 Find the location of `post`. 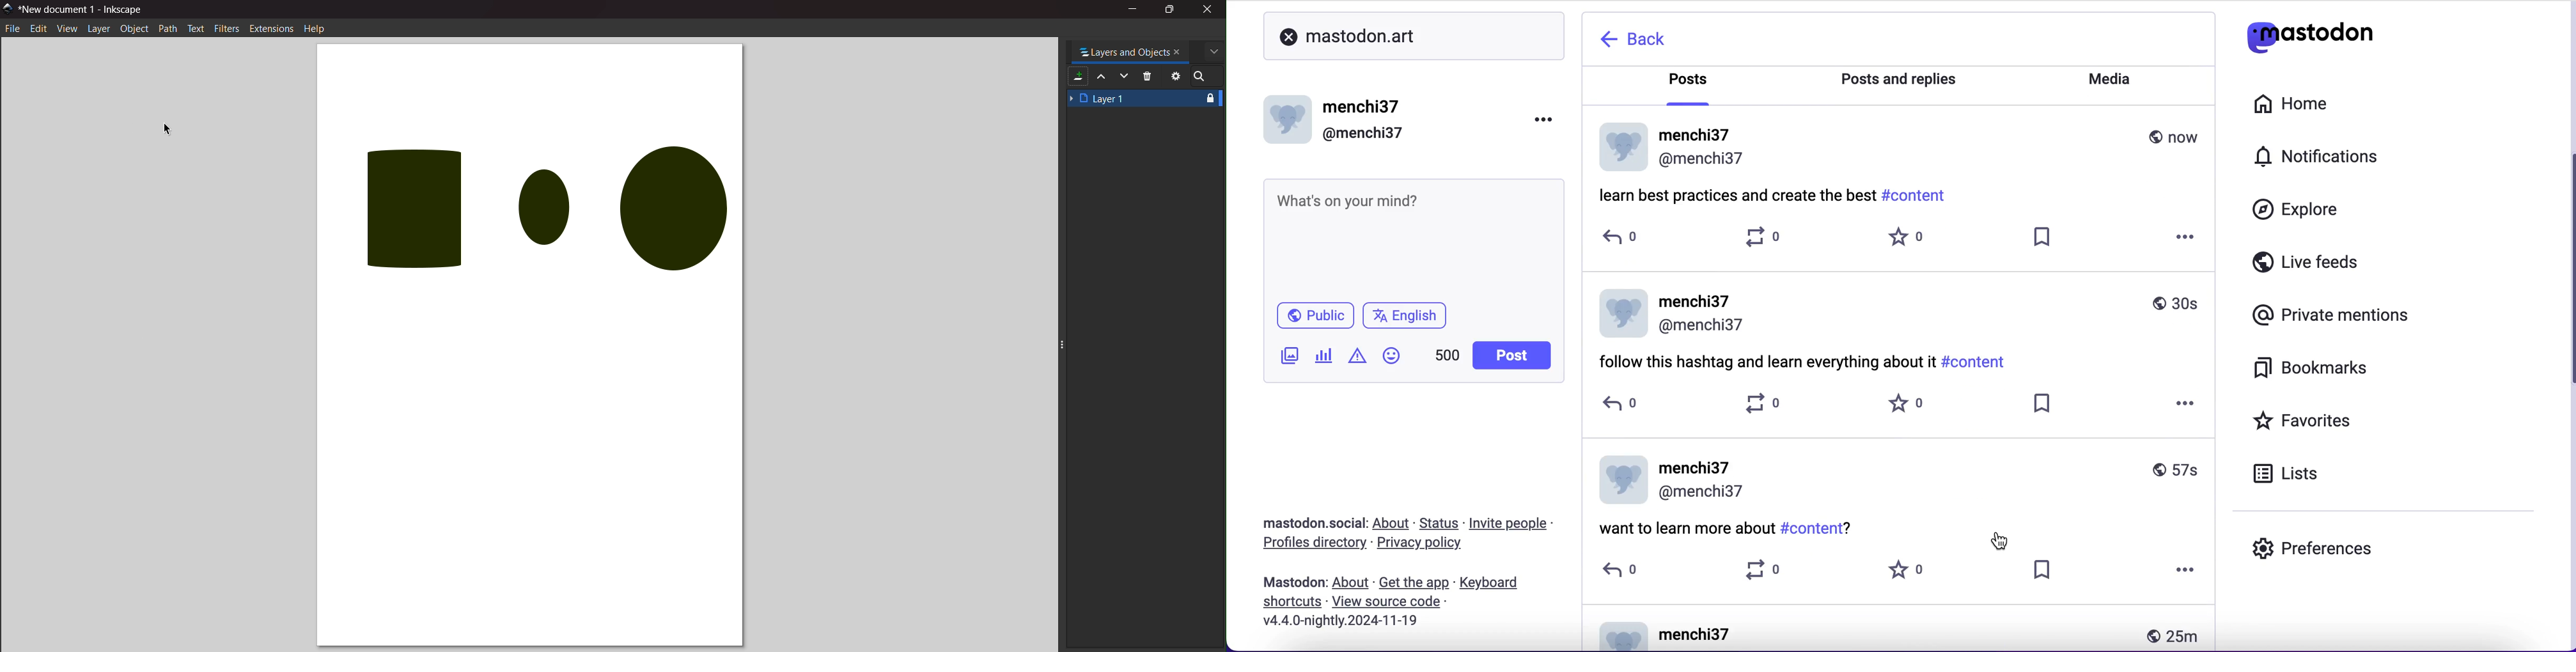

post is located at coordinates (1733, 528).